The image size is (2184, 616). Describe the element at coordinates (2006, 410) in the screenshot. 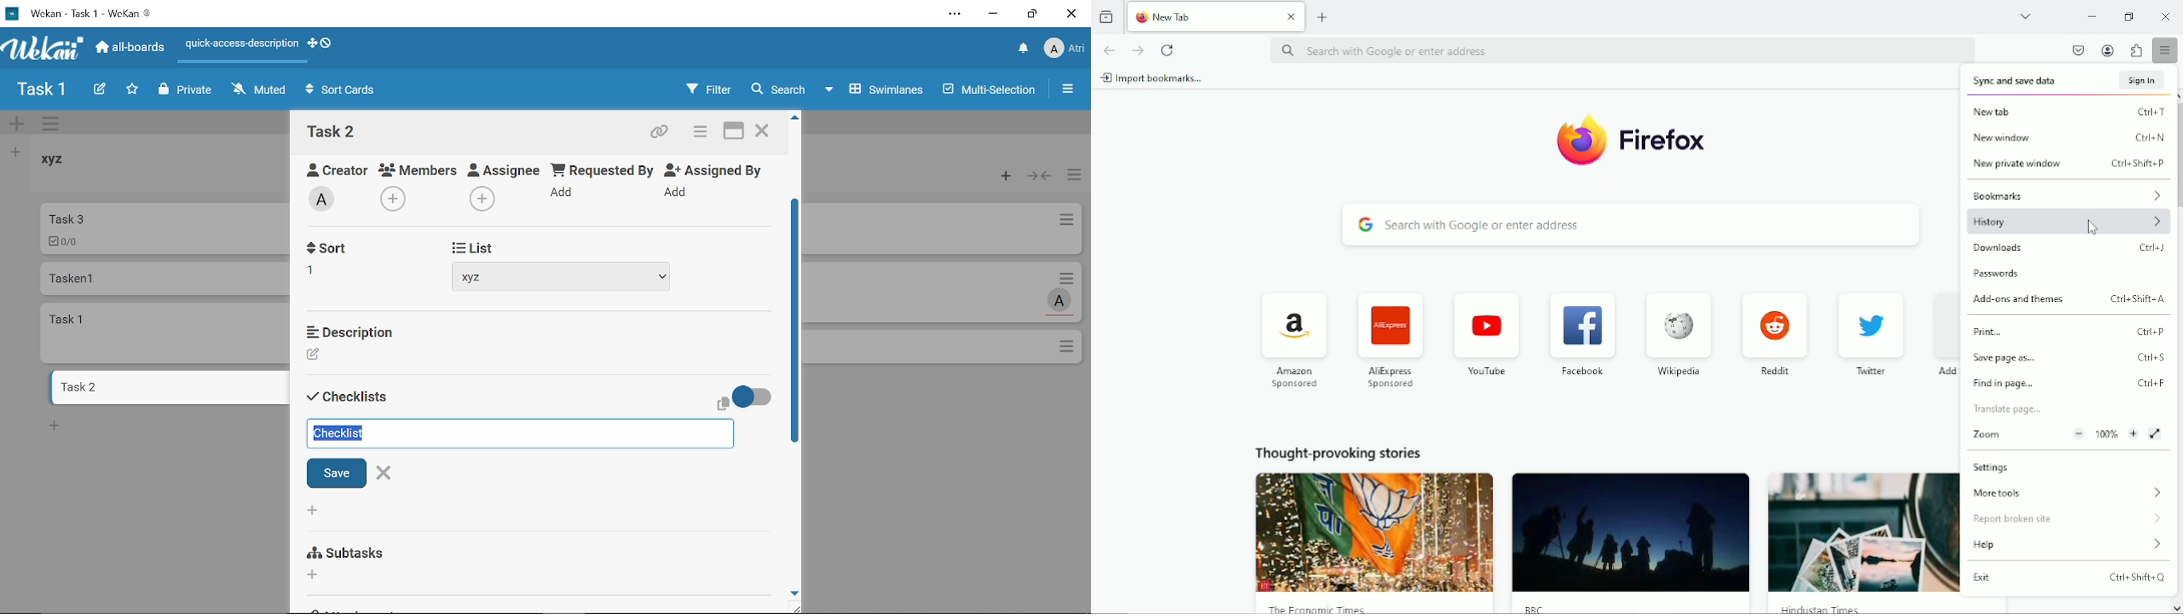

I see `Translate page` at that location.